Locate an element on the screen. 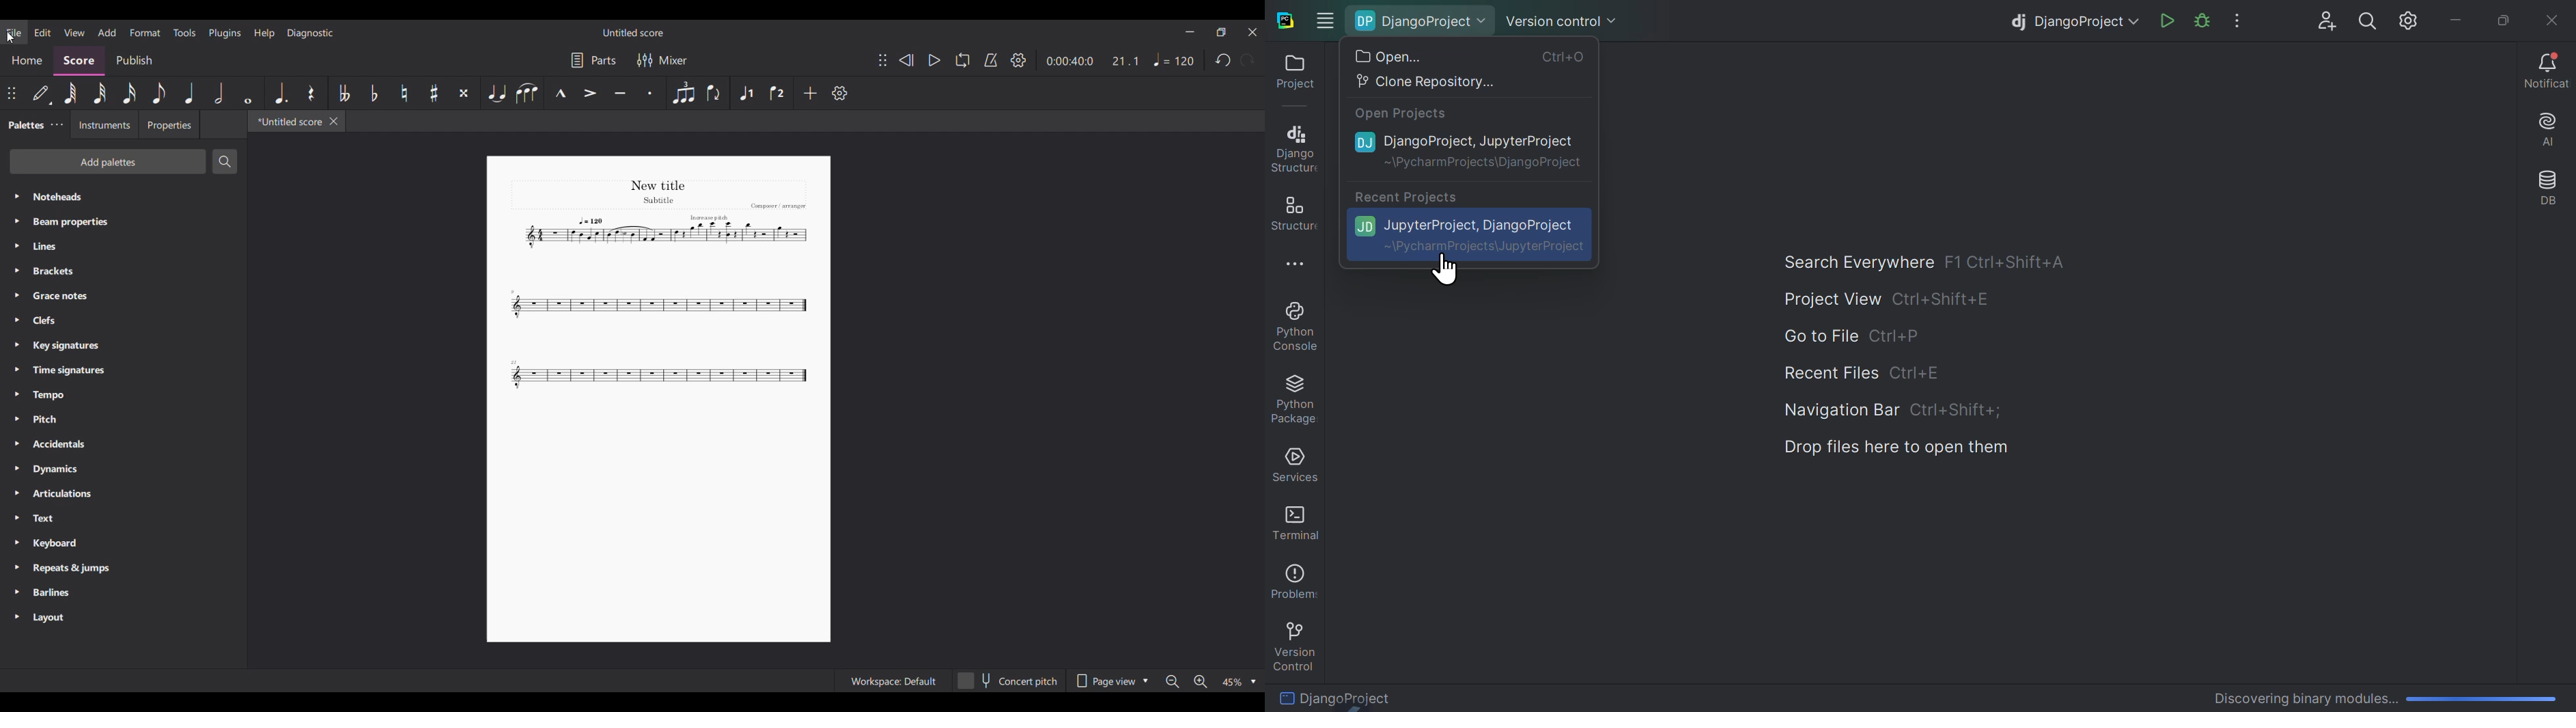  Recent files is located at coordinates (1830, 374).